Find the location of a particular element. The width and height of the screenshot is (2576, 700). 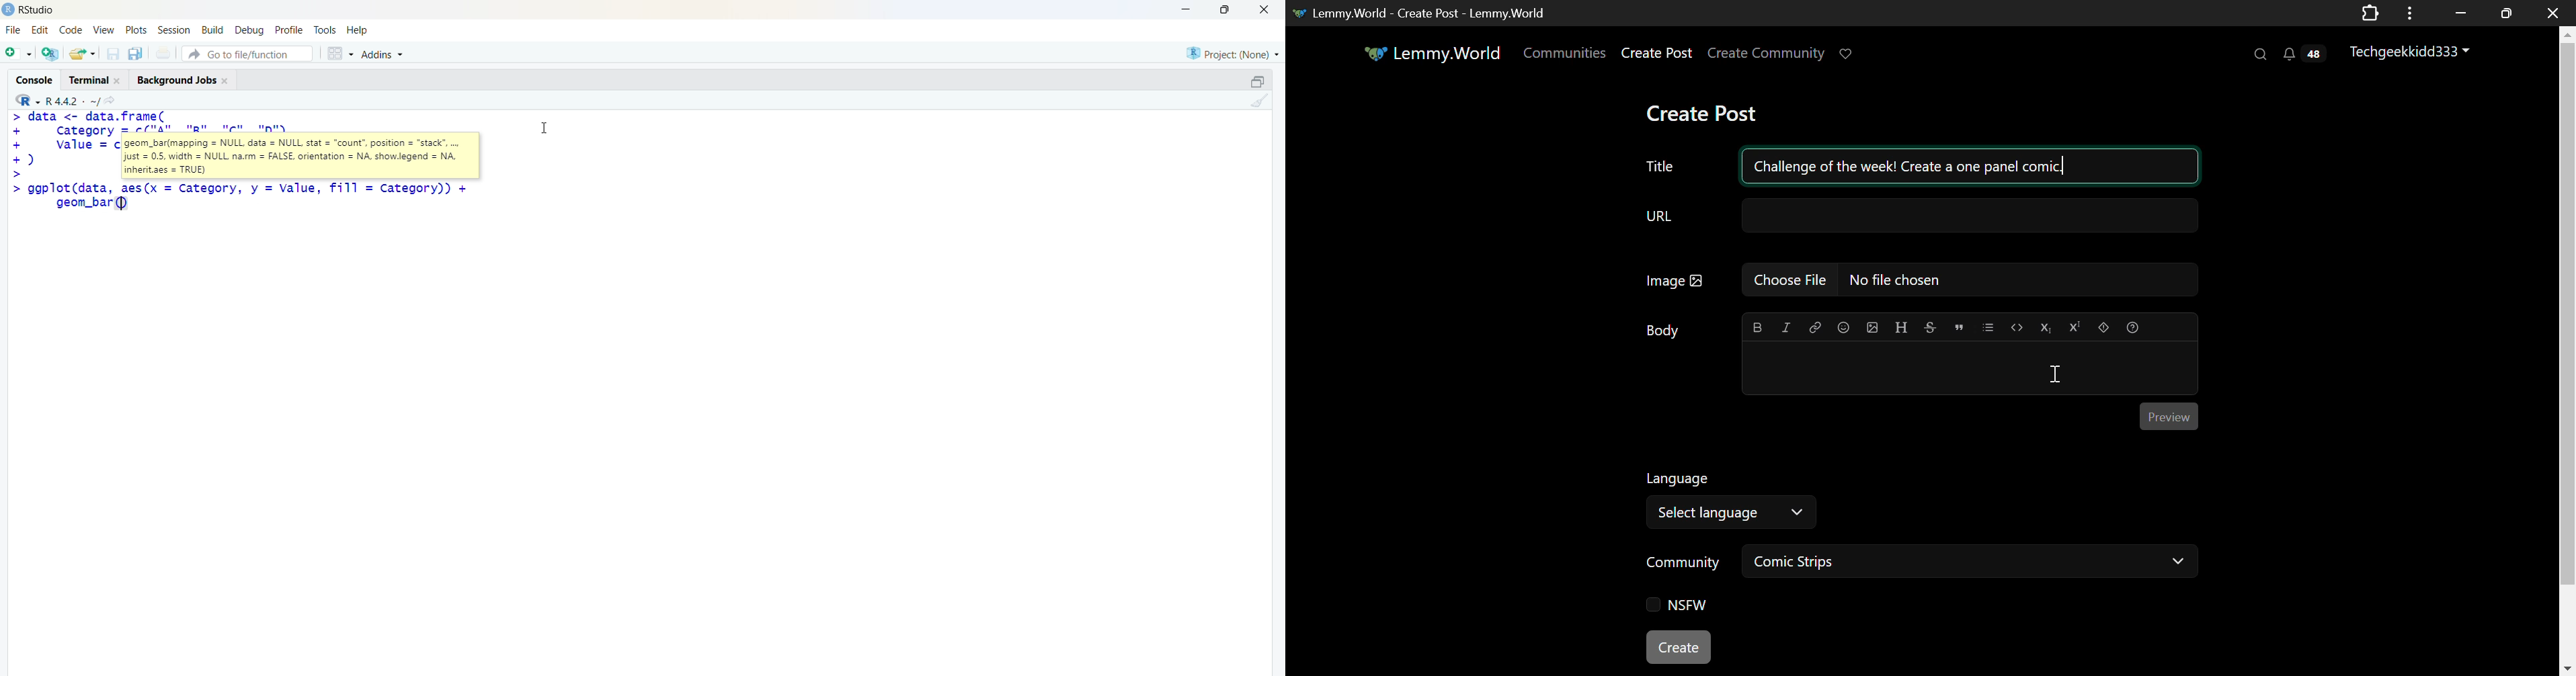

profile is located at coordinates (288, 31).